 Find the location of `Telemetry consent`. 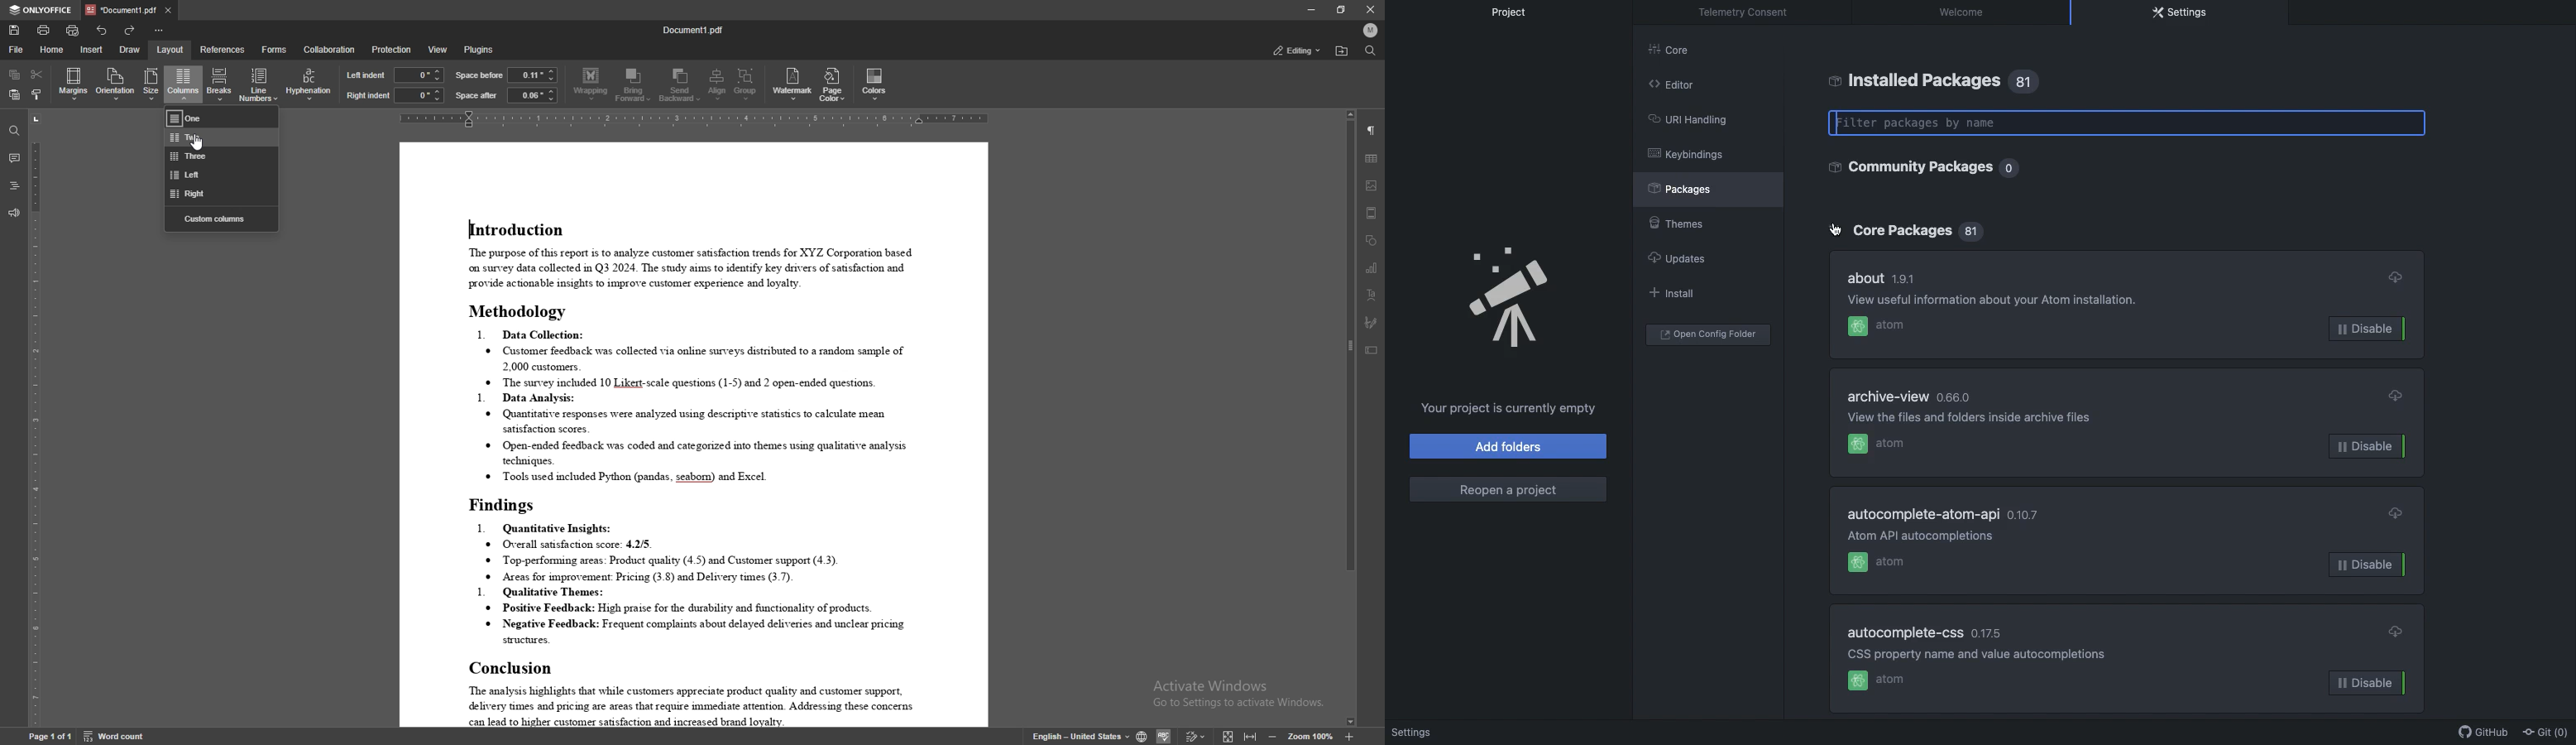

Telemetry consent is located at coordinates (1748, 12).